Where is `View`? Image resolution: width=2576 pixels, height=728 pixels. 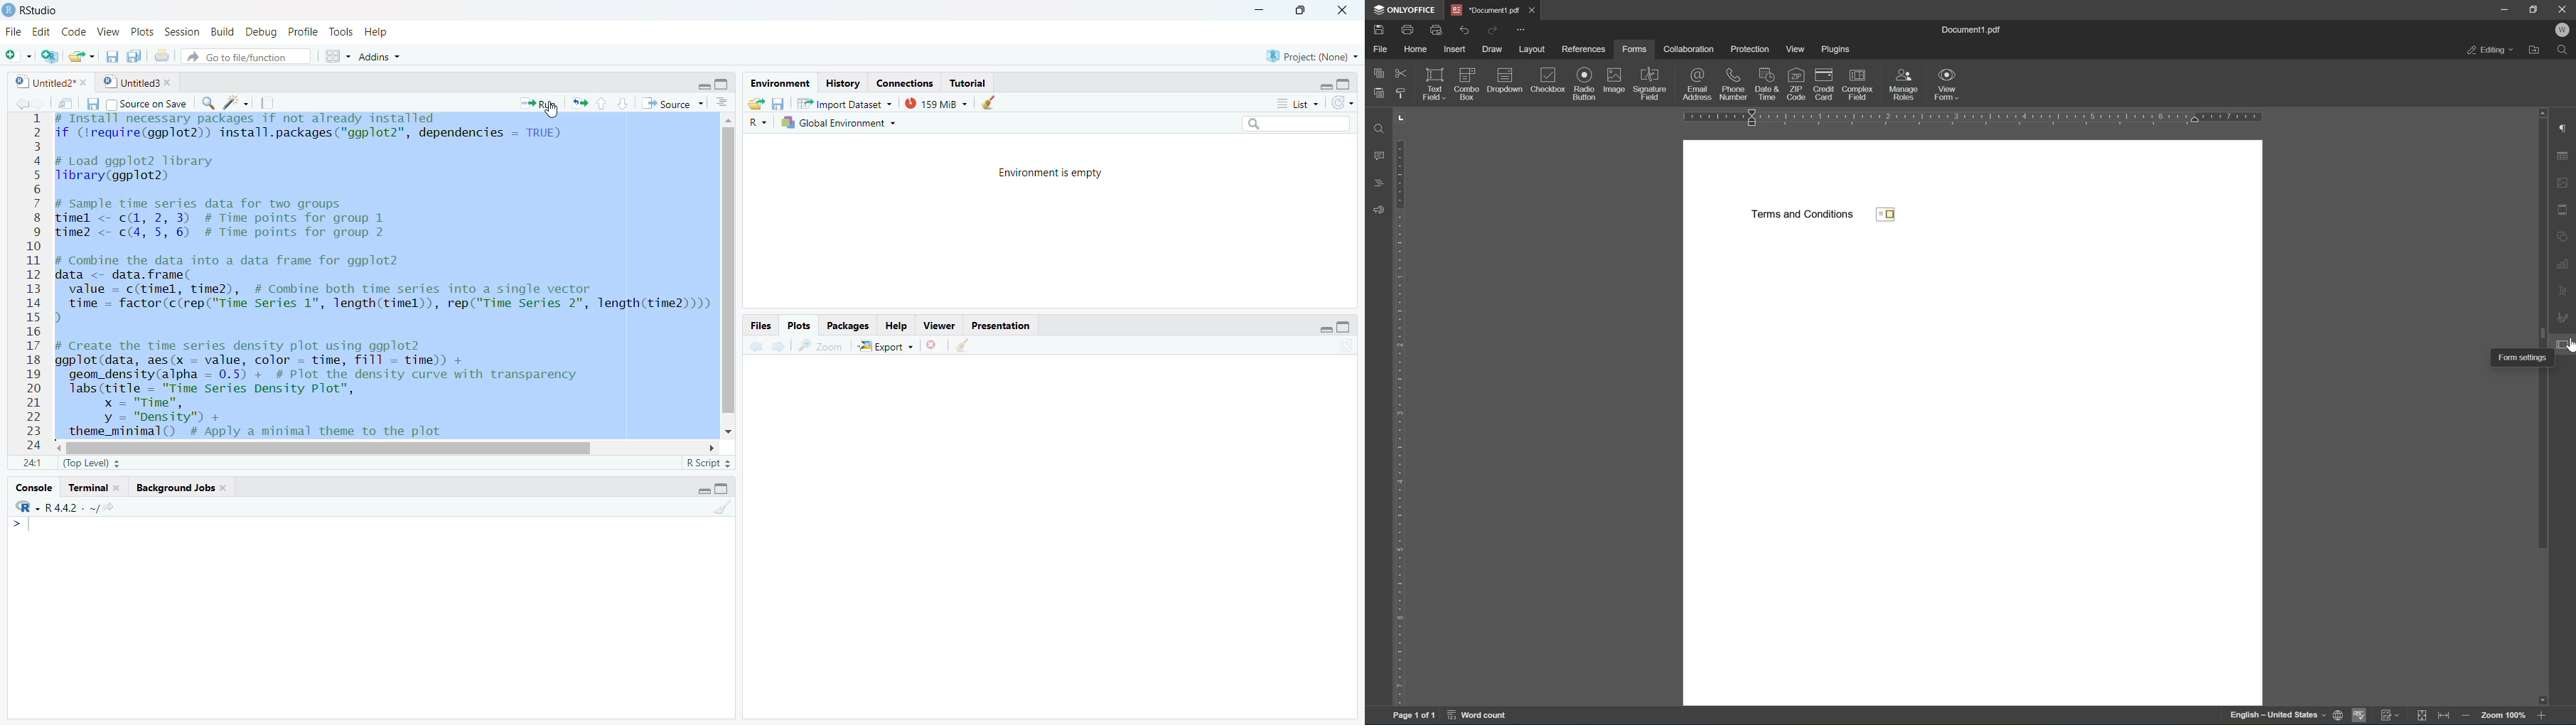
View is located at coordinates (109, 31).